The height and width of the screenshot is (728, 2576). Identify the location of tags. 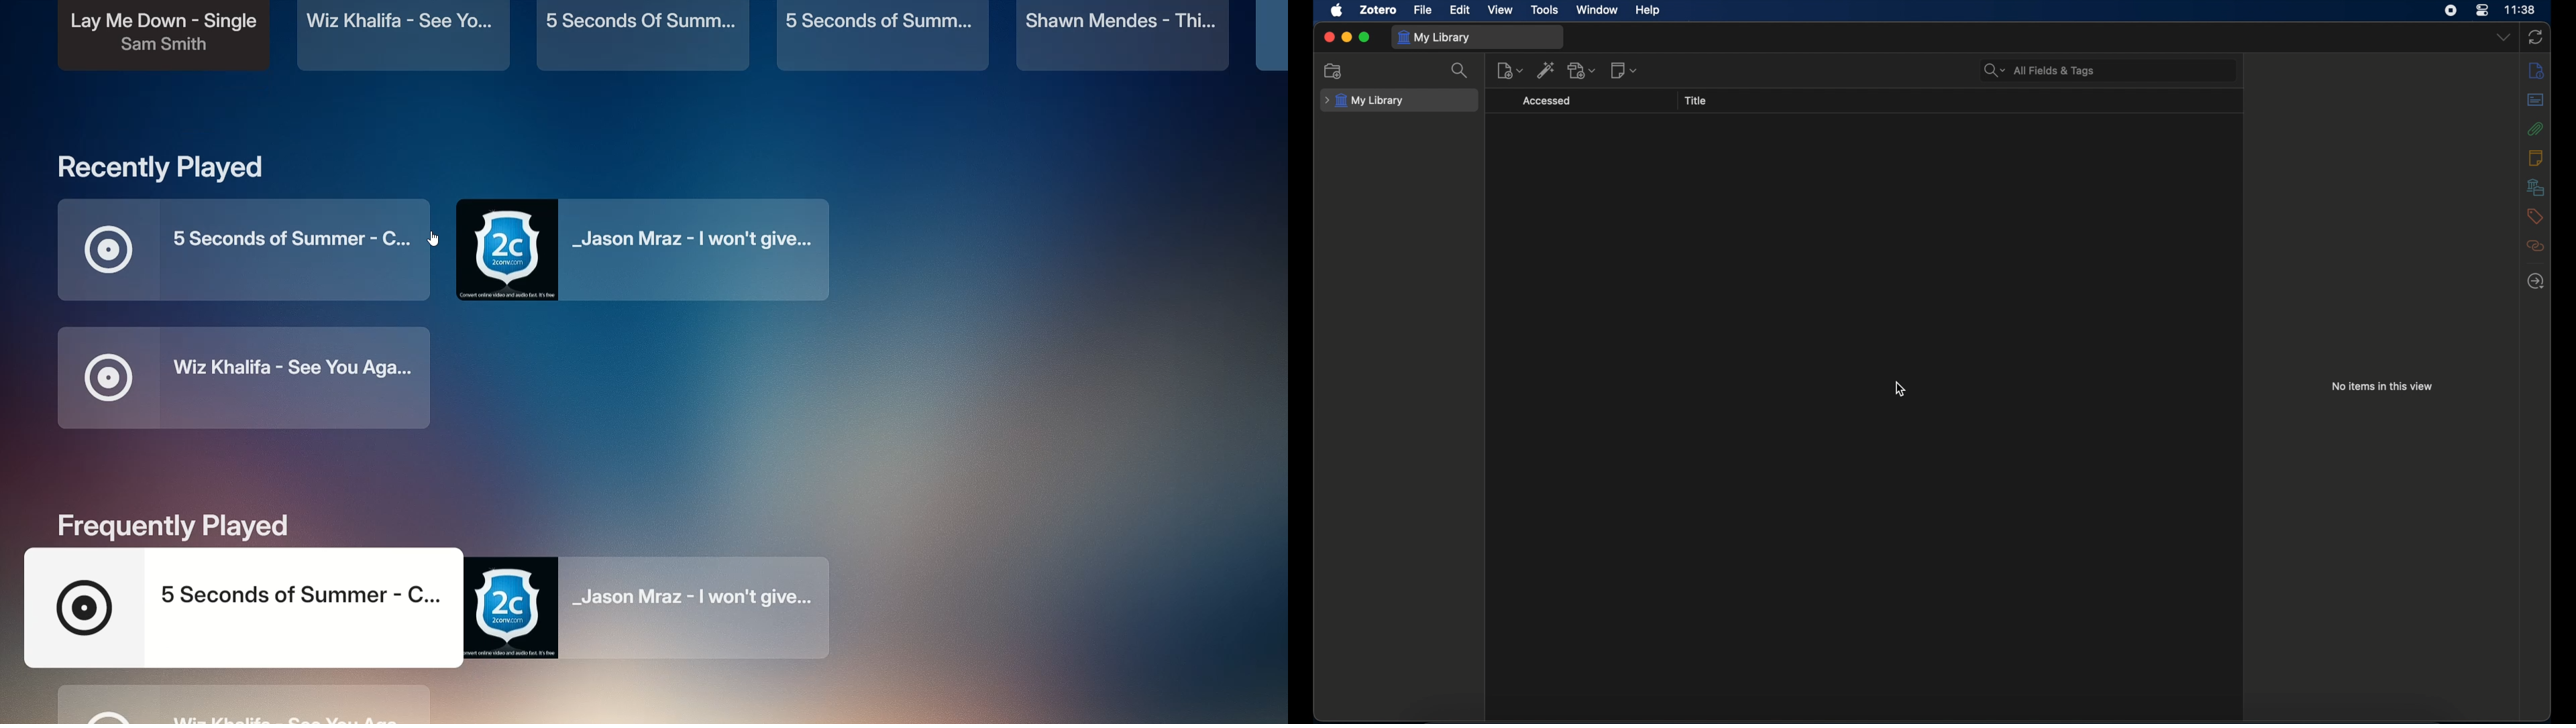
(2536, 216).